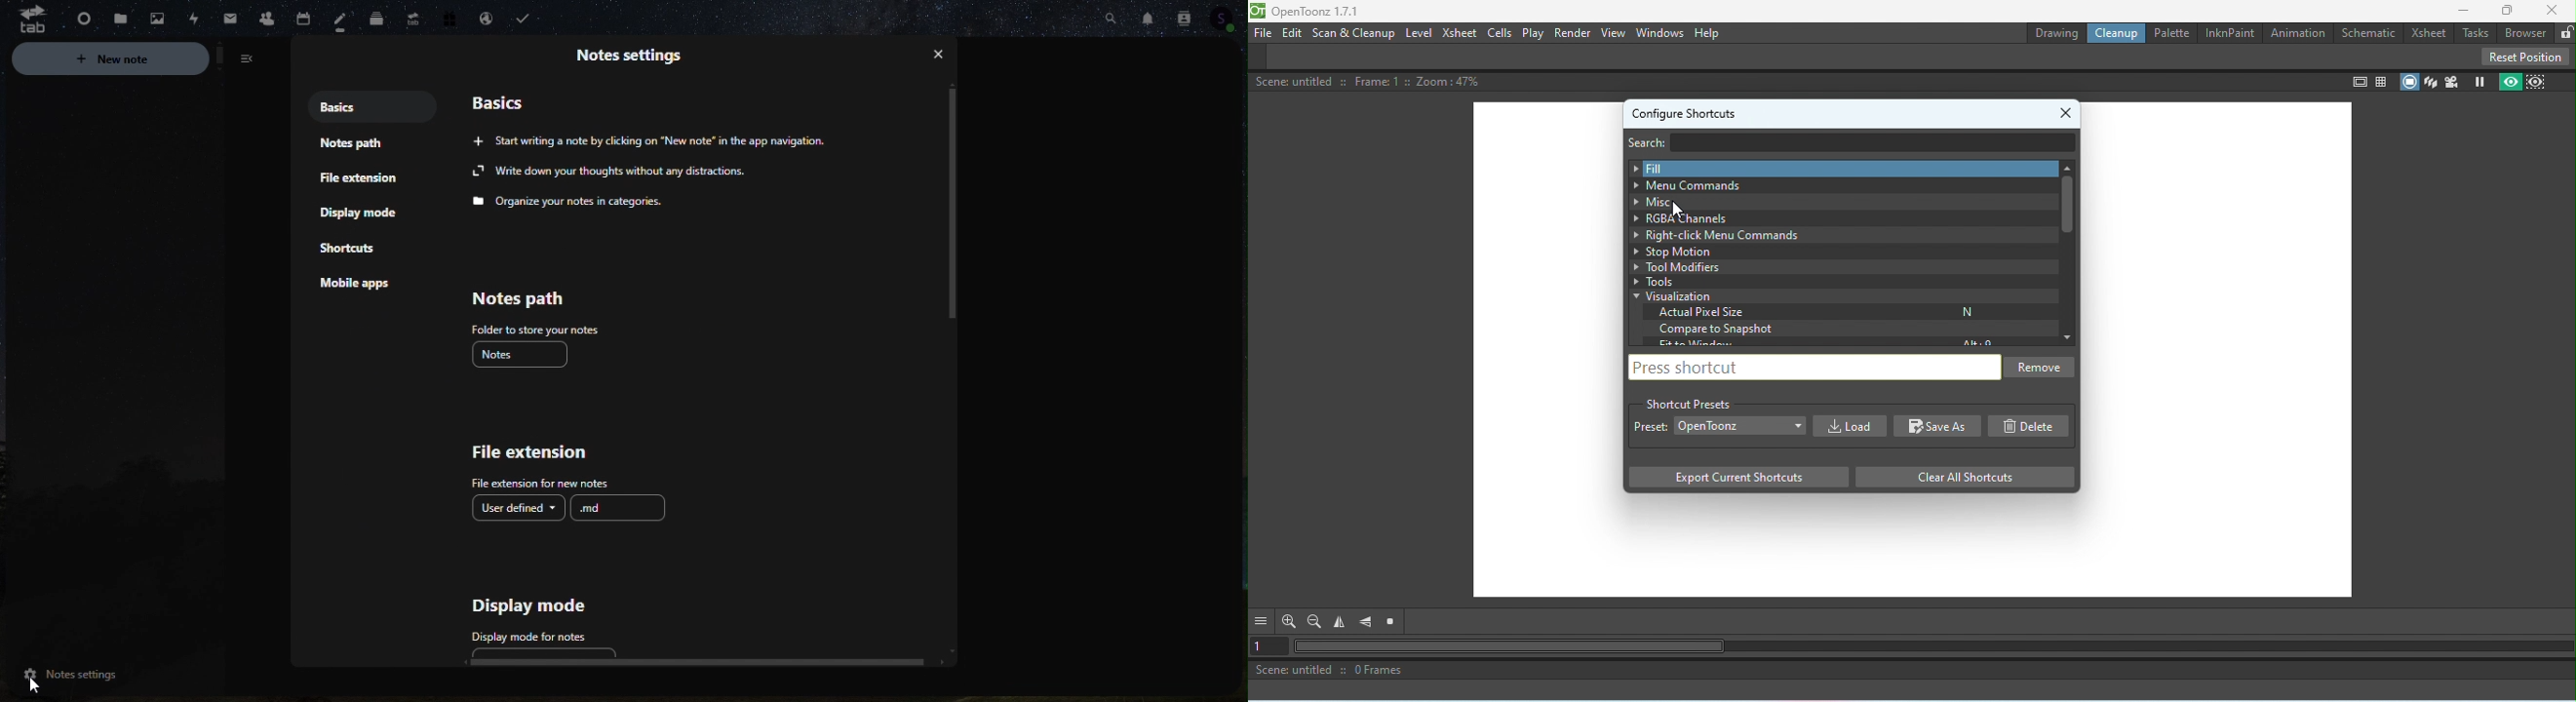 The width and height of the screenshot is (2576, 728). I want to click on File extension, so click(533, 451).